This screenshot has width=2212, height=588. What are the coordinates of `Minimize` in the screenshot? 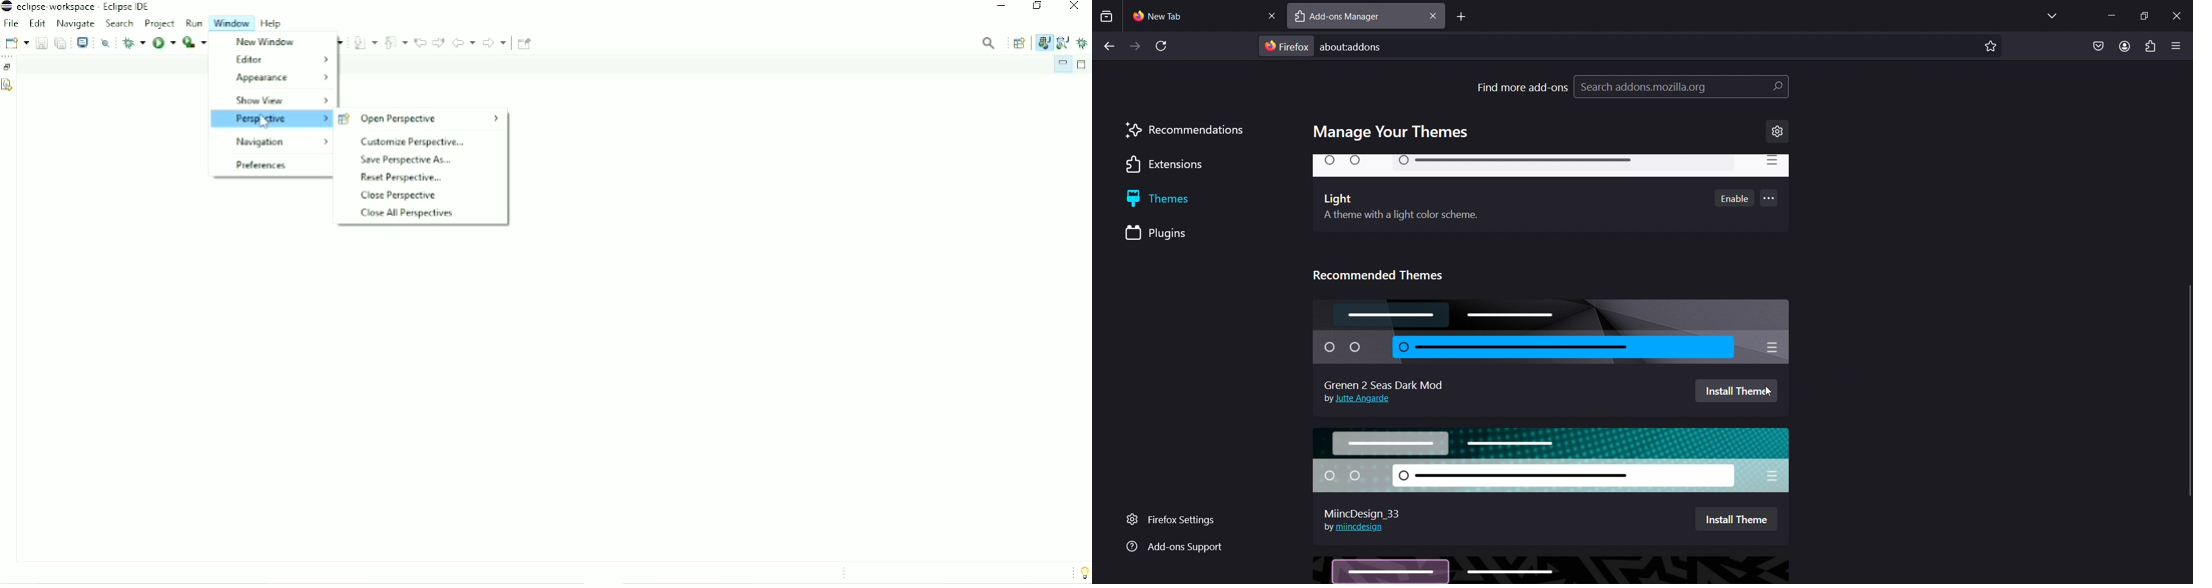 It's located at (1001, 8).